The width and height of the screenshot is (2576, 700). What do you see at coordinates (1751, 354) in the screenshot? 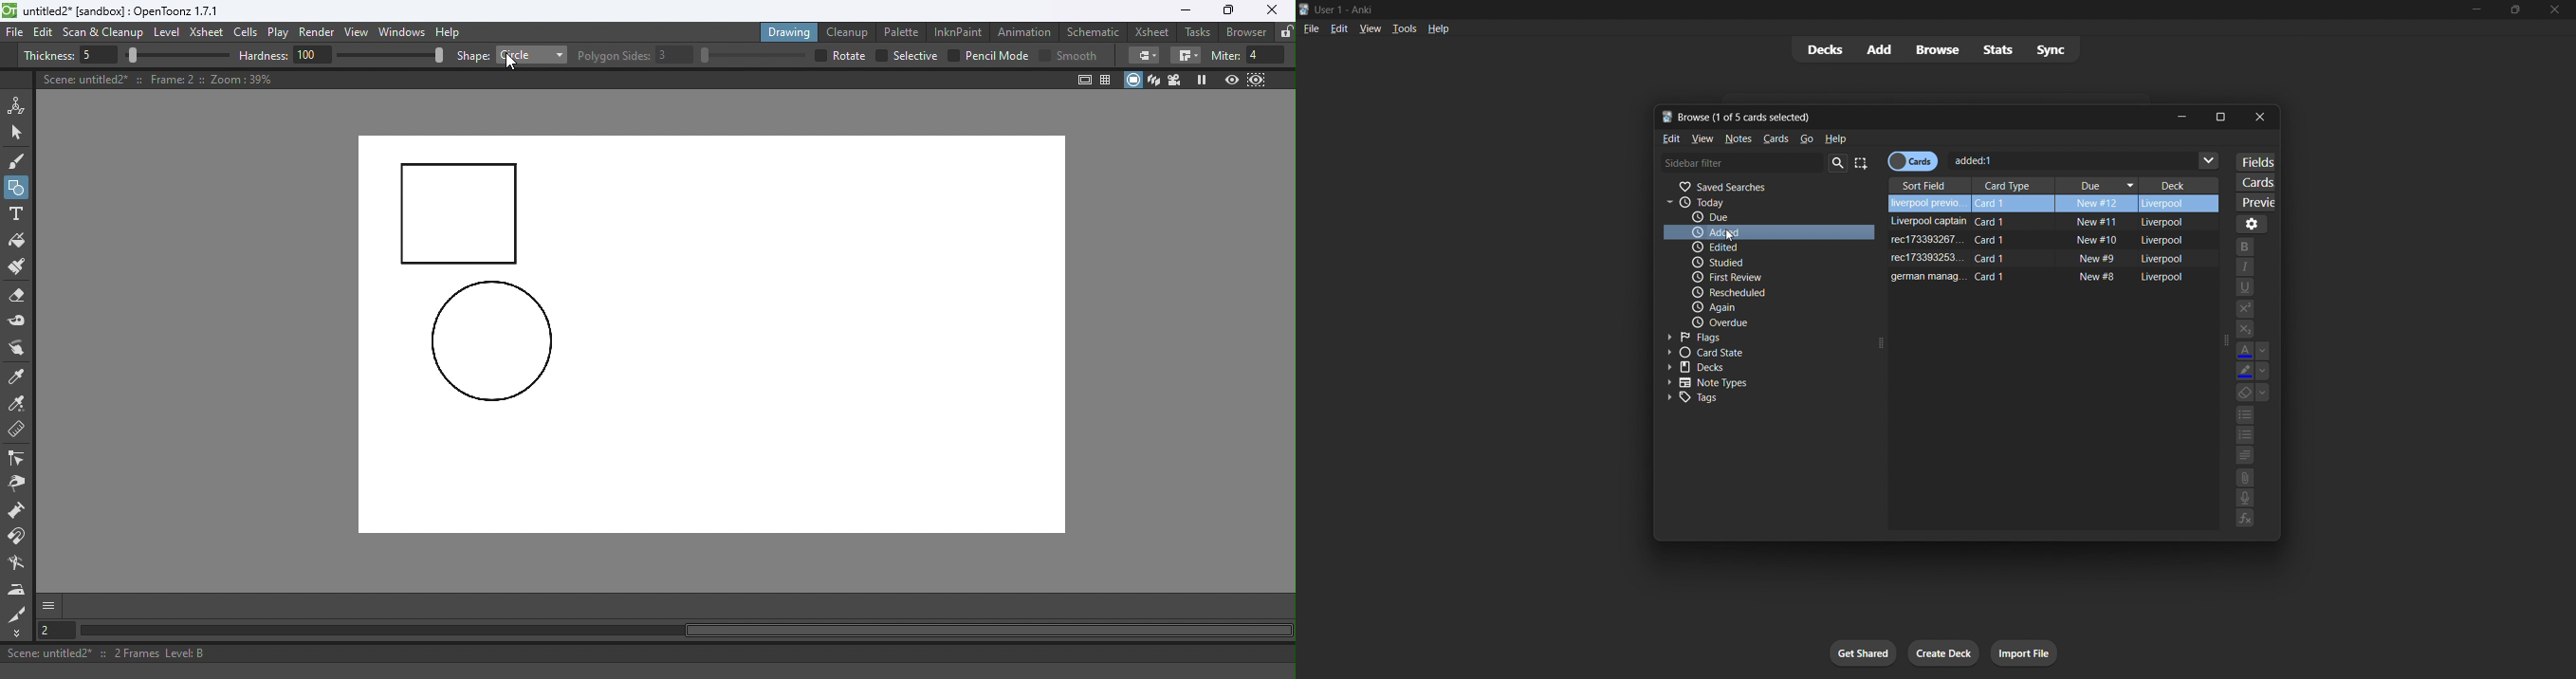
I see `card state filter toggle` at bounding box center [1751, 354].